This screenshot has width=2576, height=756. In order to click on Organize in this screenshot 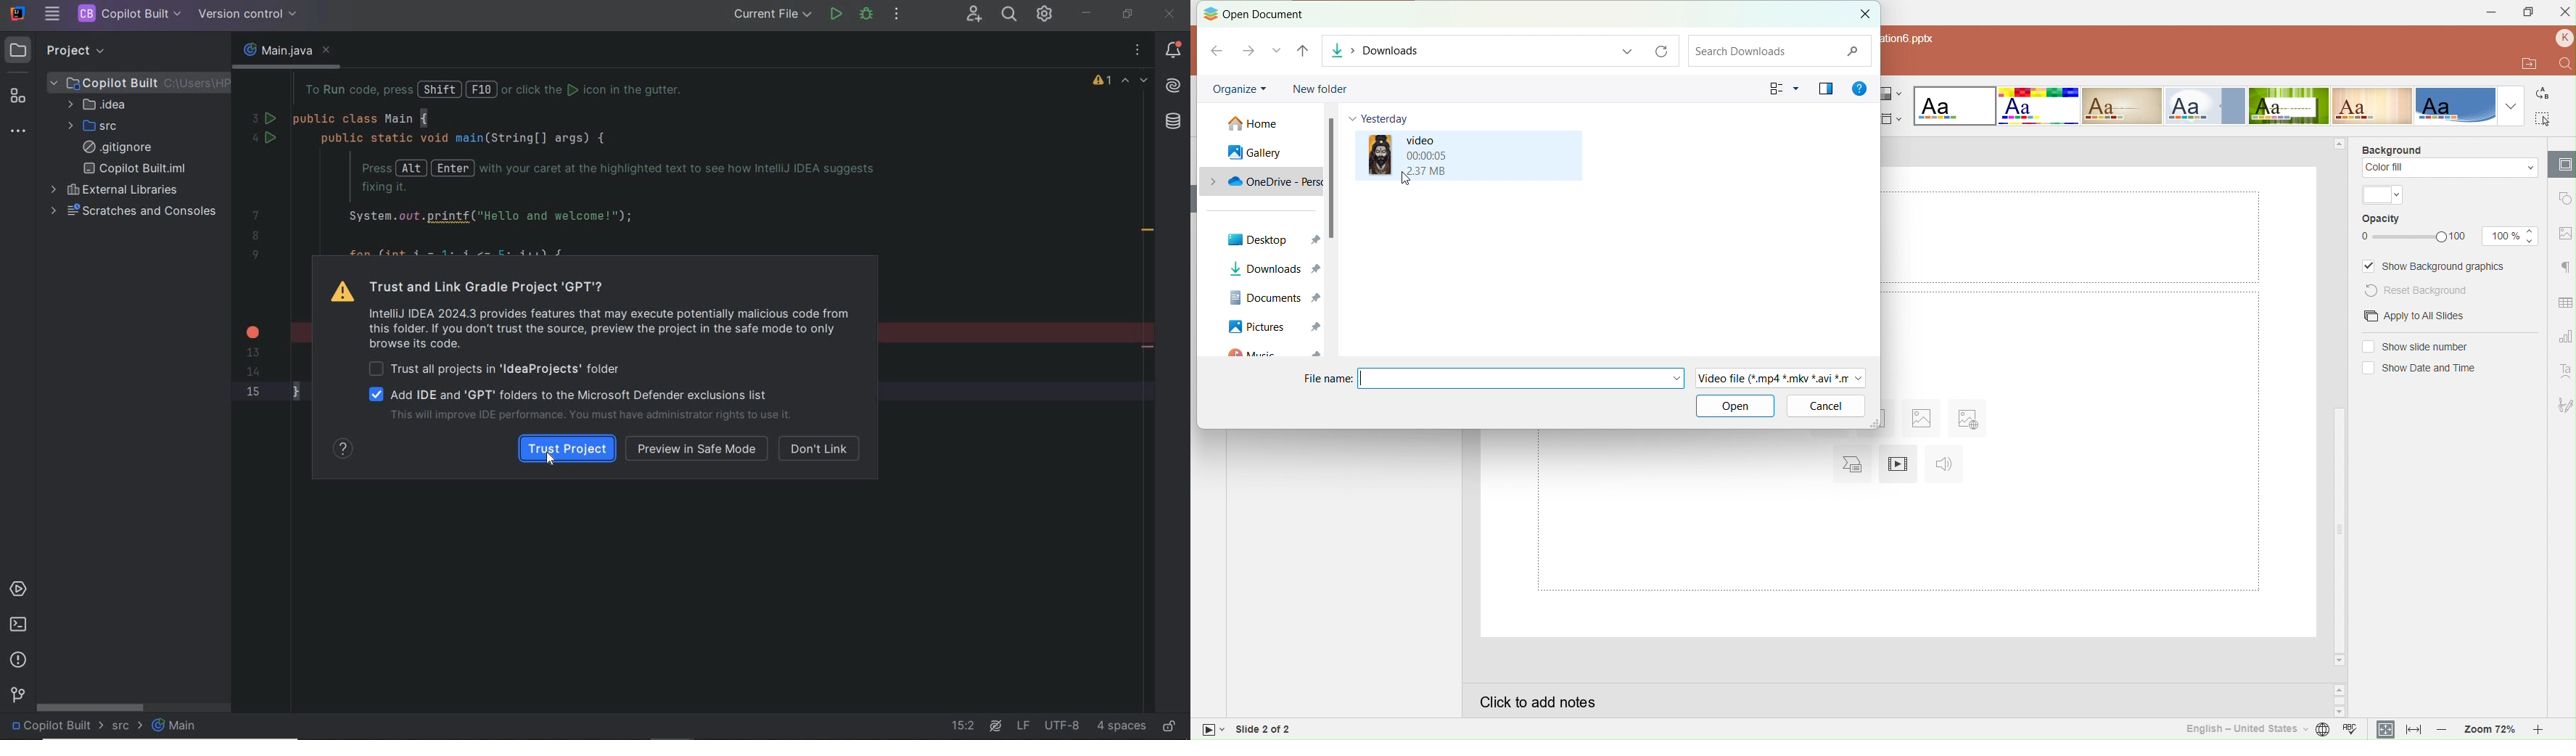, I will do `click(1235, 89)`.